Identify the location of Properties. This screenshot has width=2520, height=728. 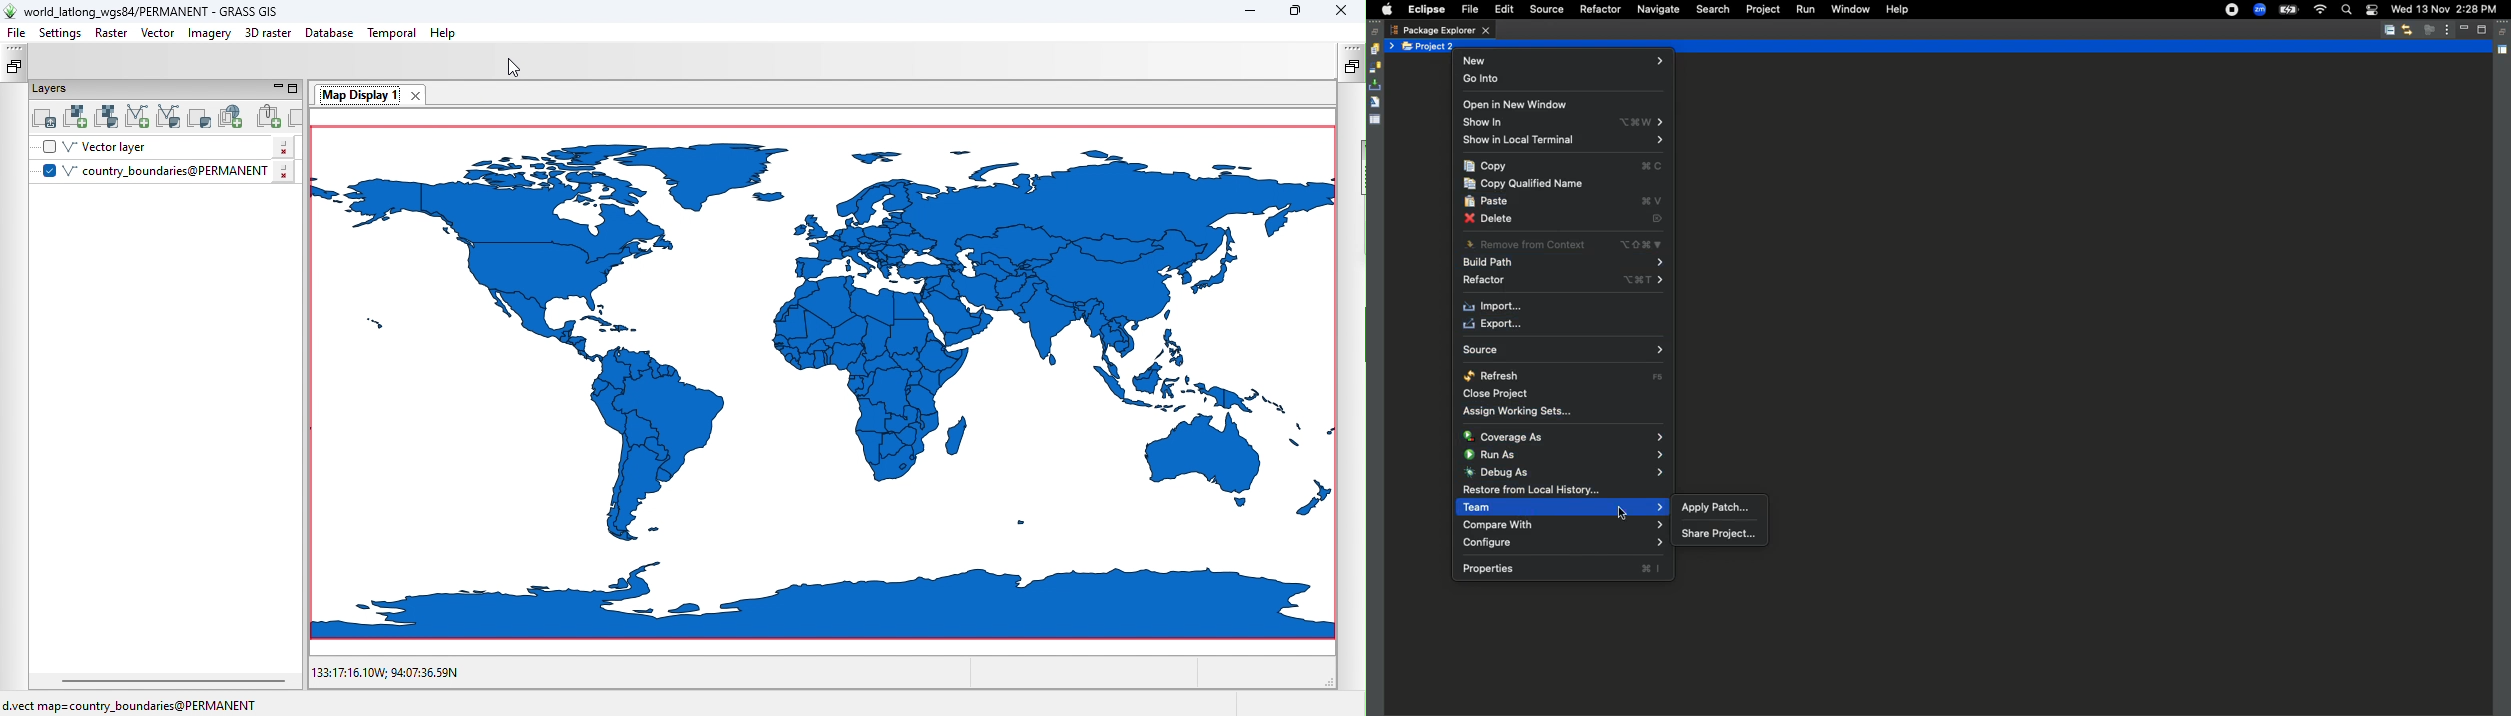
(1376, 119).